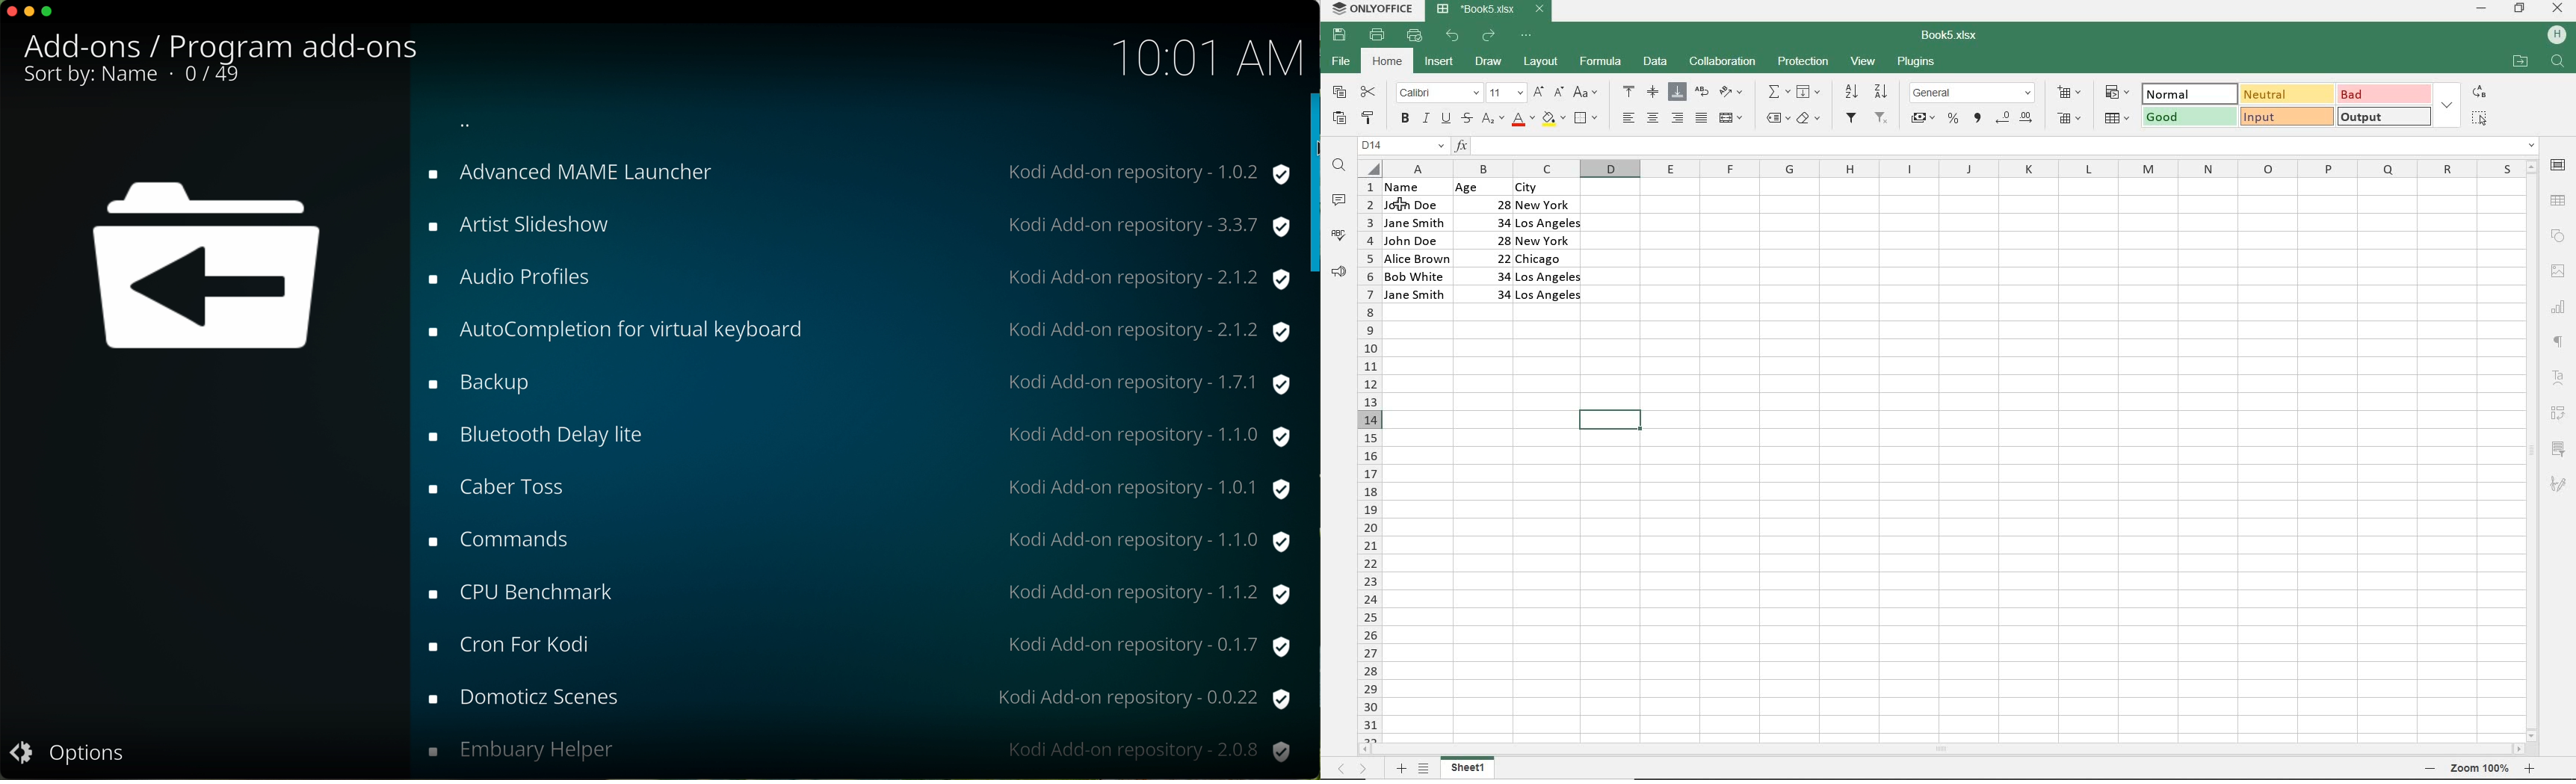  Describe the element at coordinates (860, 749) in the screenshot. I see `embuary helper` at that location.